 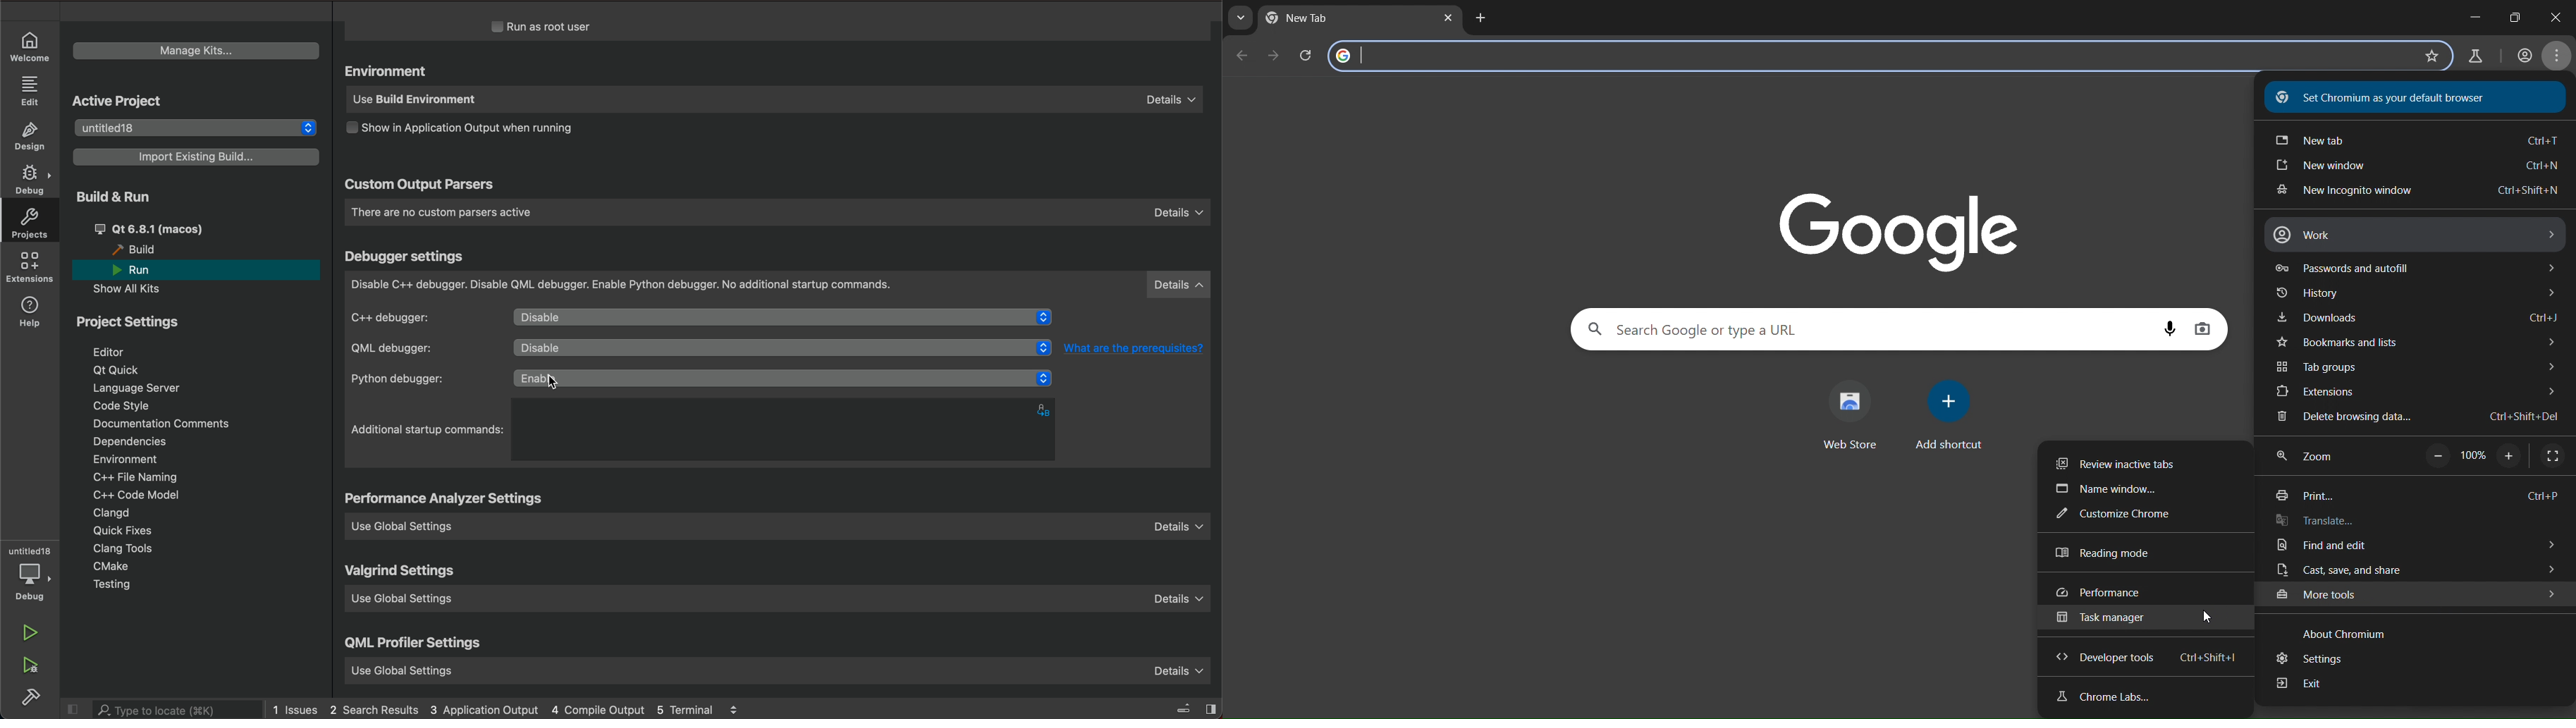 What do you see at coordinates (2515, 14) in the screenshot?
I see `maximize` at bounding box center [2515, 14].